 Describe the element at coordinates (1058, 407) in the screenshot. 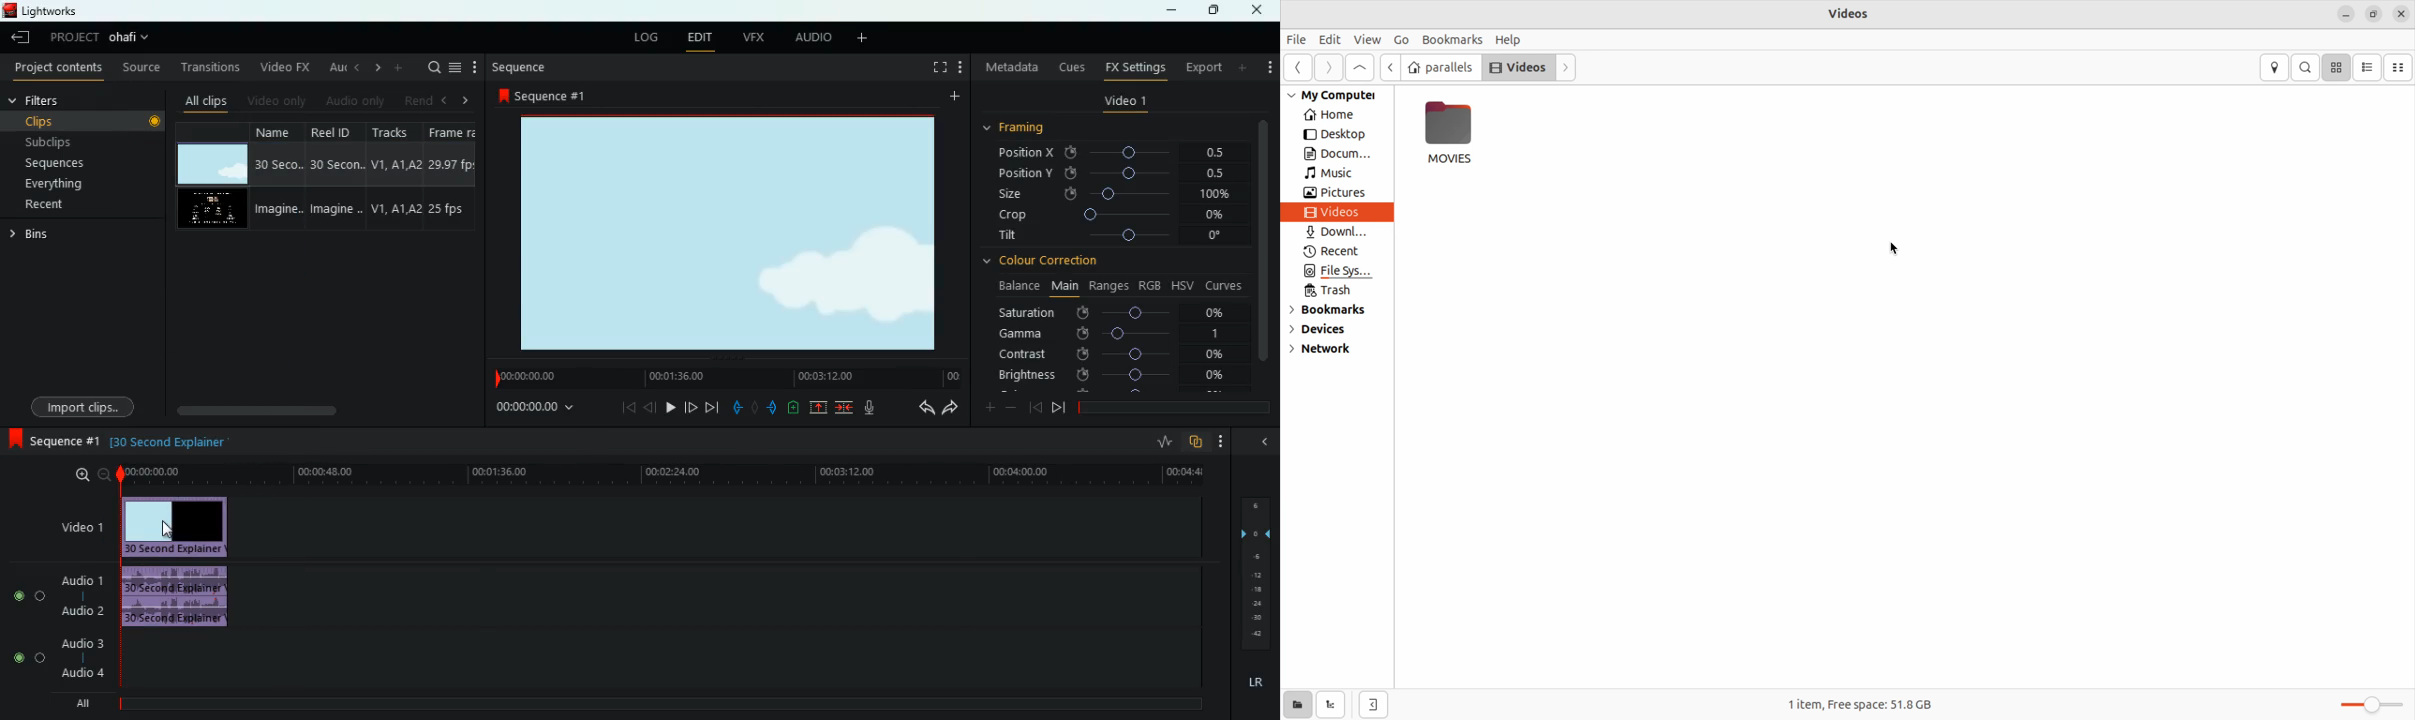

I see `end` at that location.